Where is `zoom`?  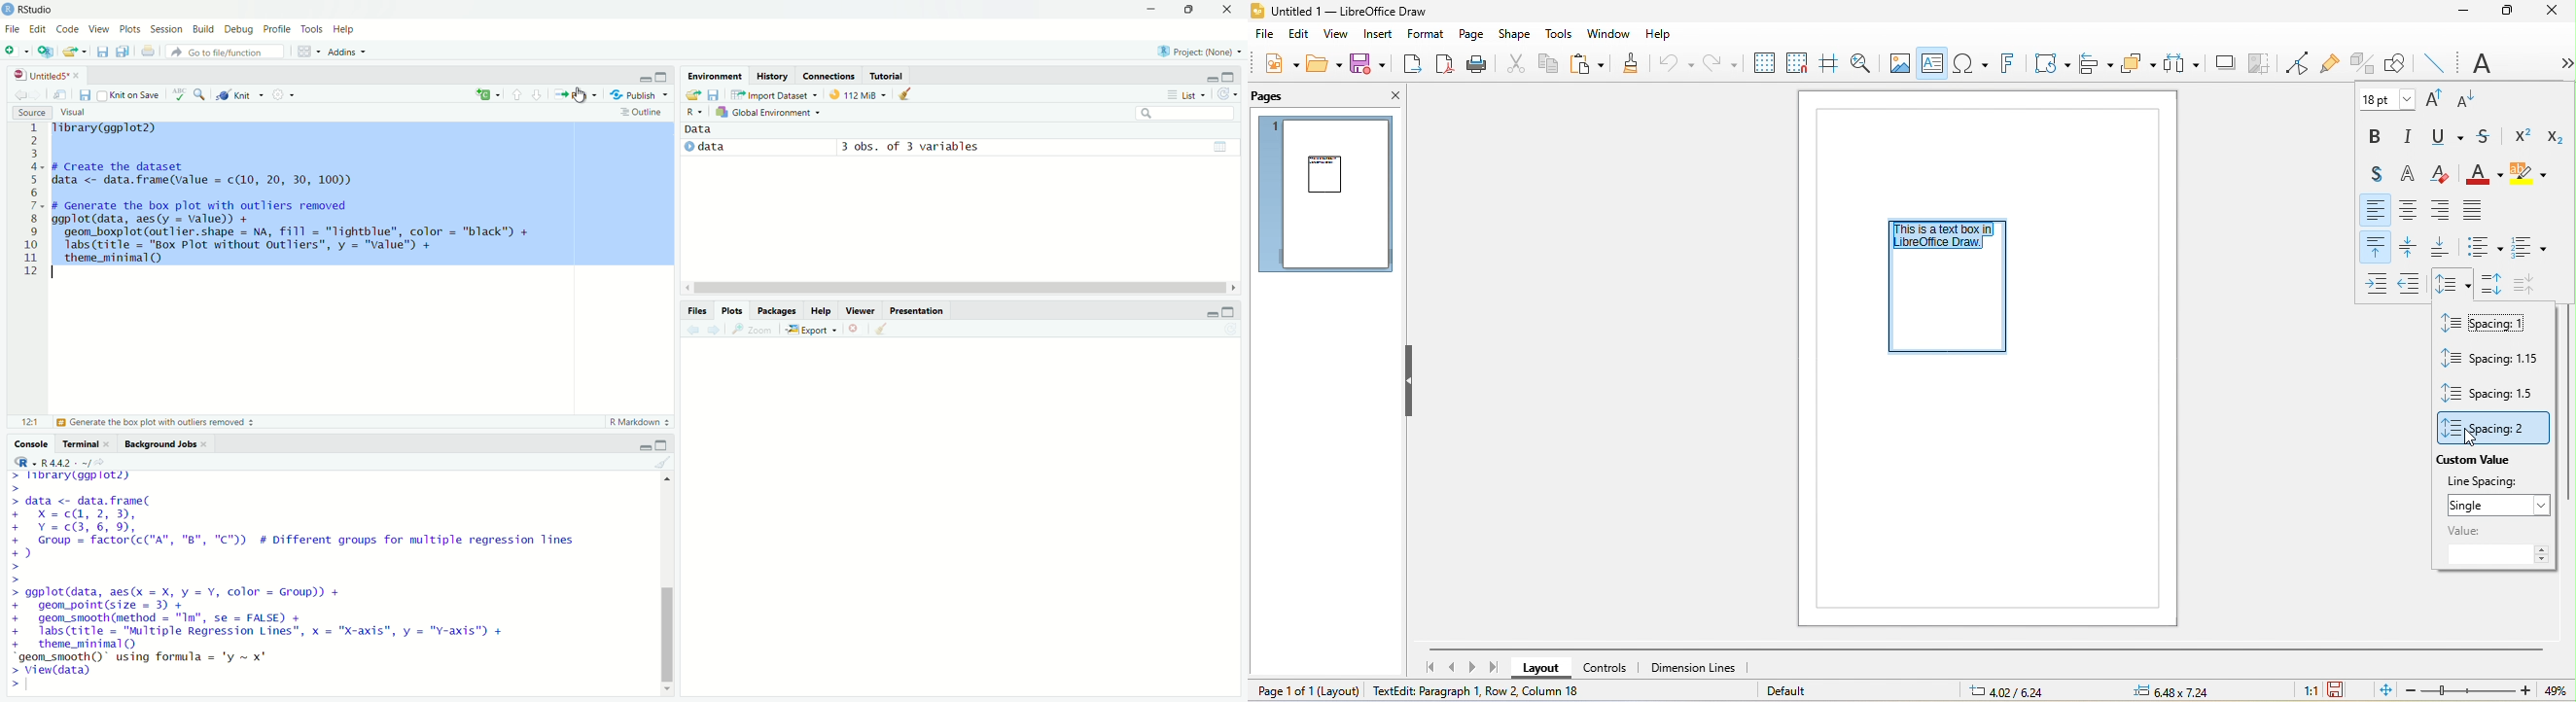
zoom is located at coordinates (201, 93).